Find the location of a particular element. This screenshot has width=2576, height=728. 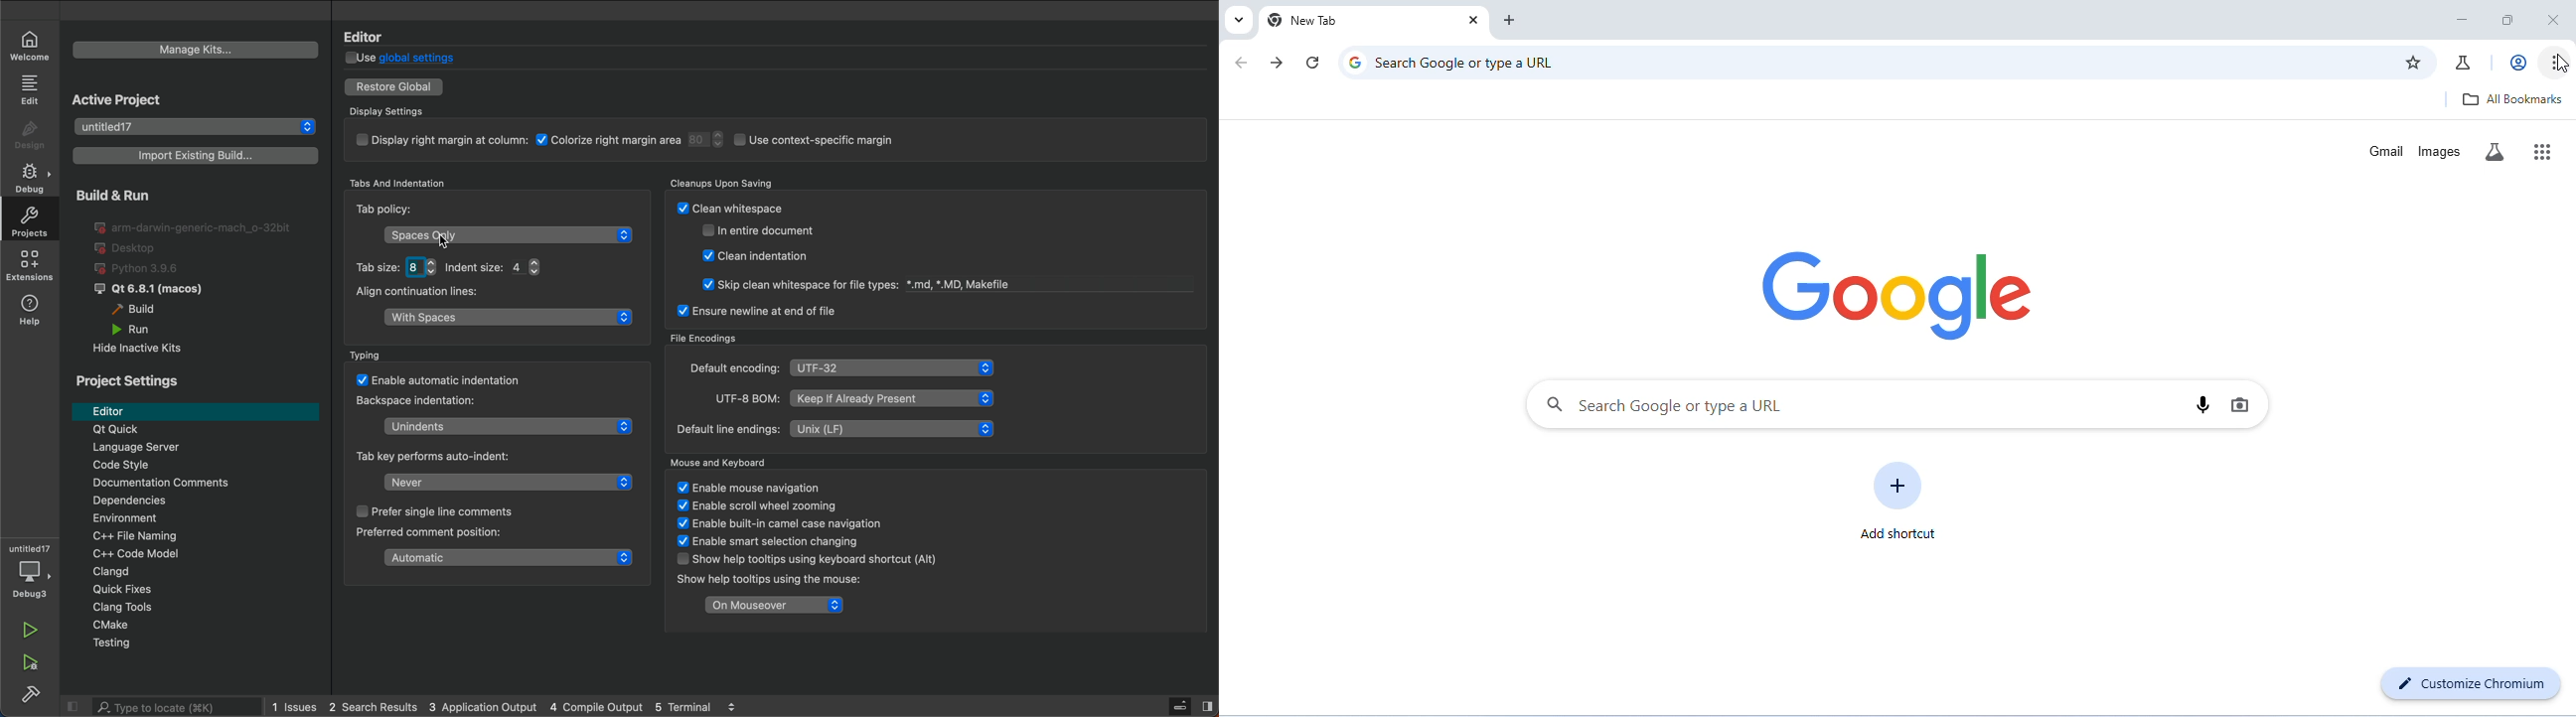

unidentents is located at coordinates (509, 426).